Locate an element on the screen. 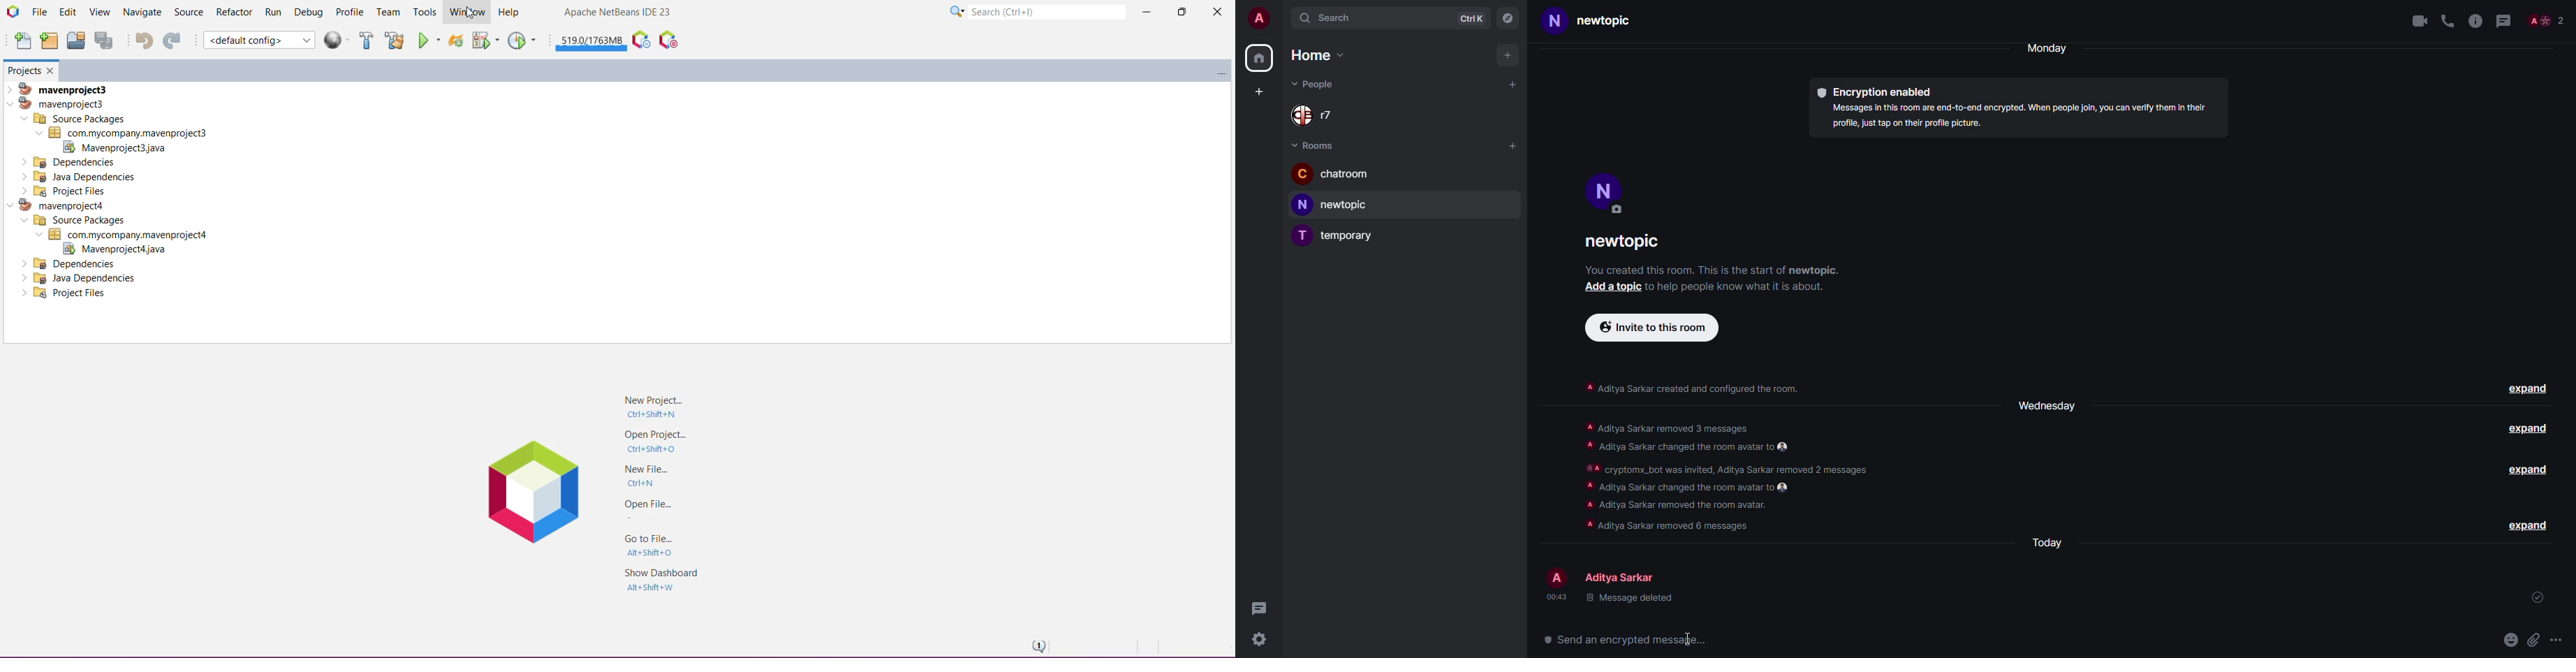 The height and width of the screenshot is (672, 2576). add is located at coordinates (1610, 286).